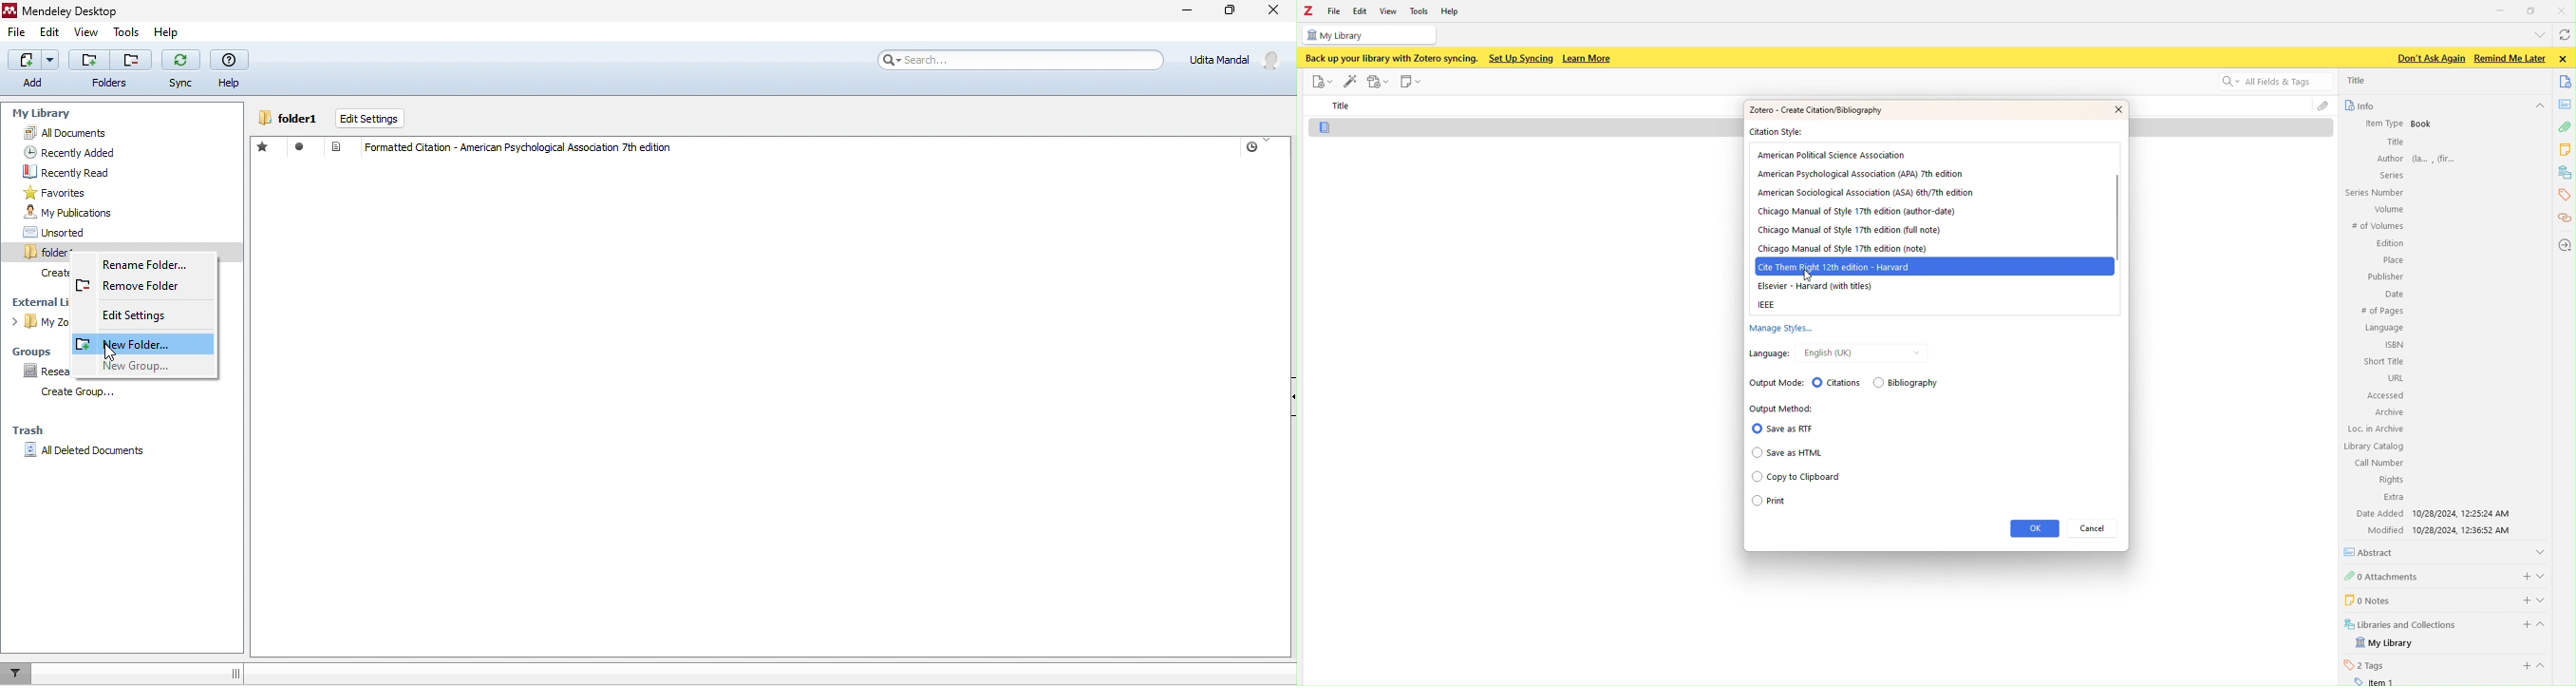  Describe the element at coordinates (2373, 552) in the screenshot. I see `Abstract` at that location.